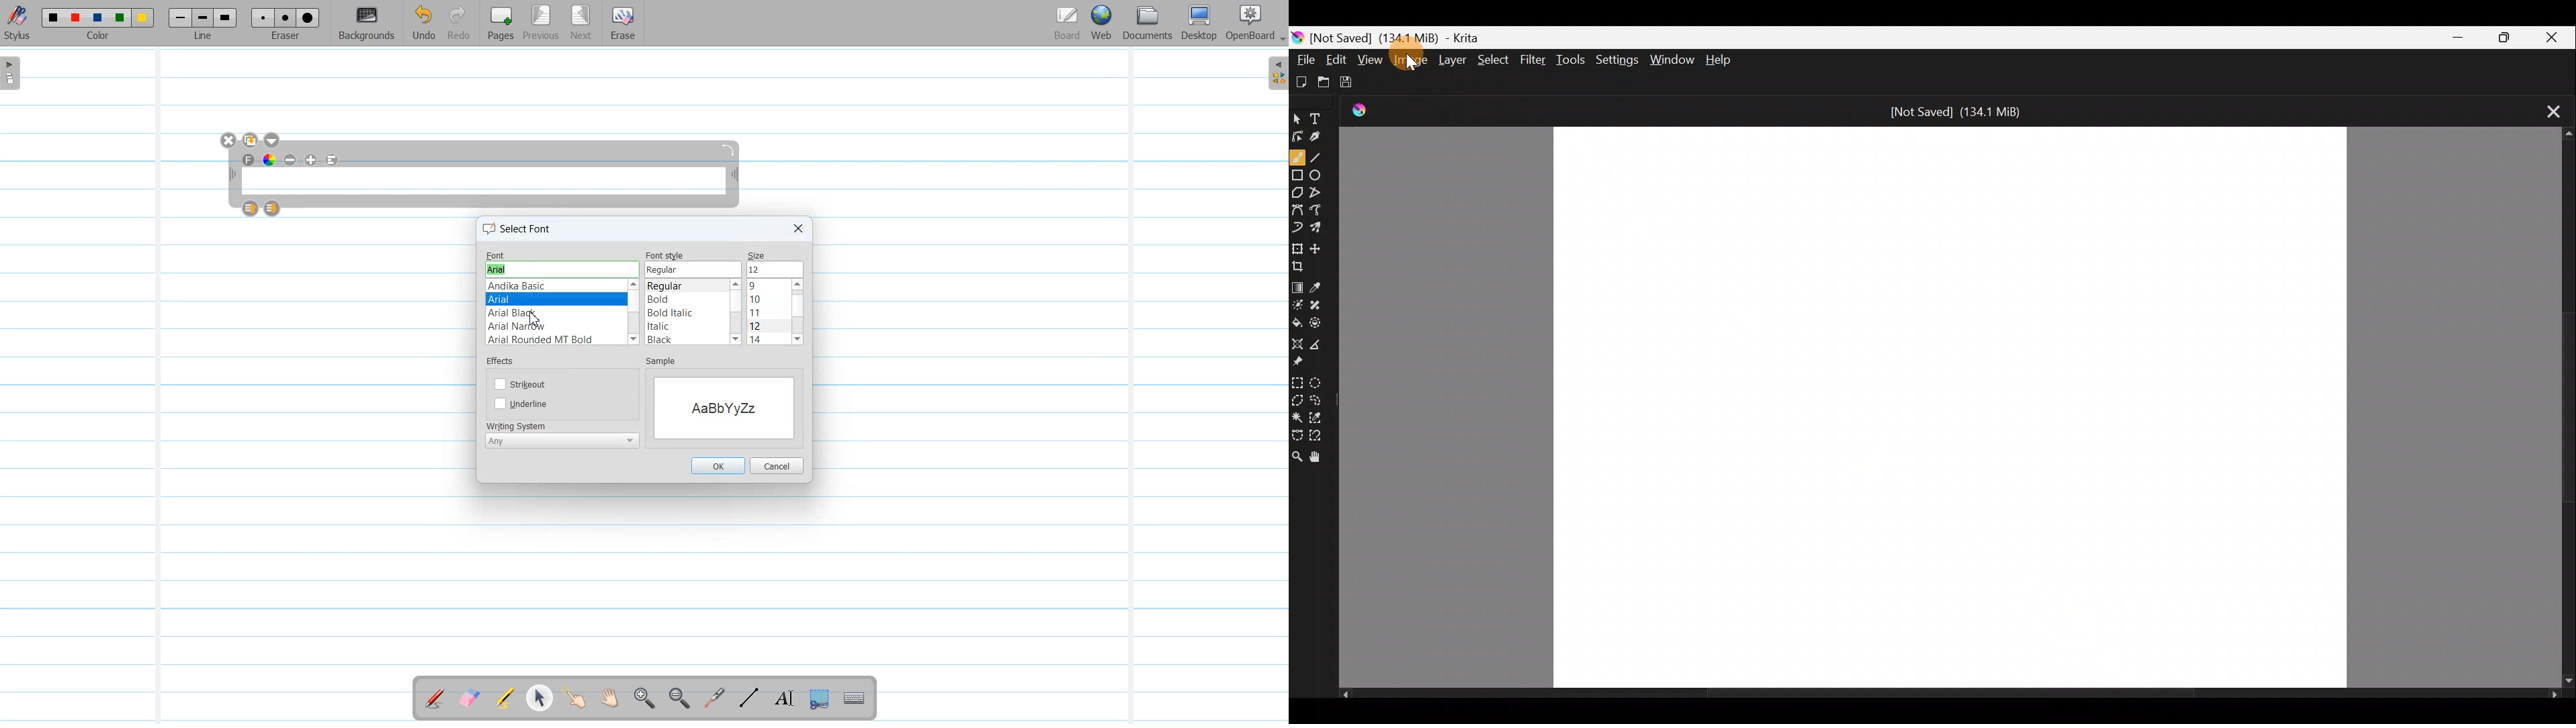 The image size is (2576, 728). What do you see at coordinates (686, 313) in the screenshot?
I see `Font styles` at bounding box center [686, 313].